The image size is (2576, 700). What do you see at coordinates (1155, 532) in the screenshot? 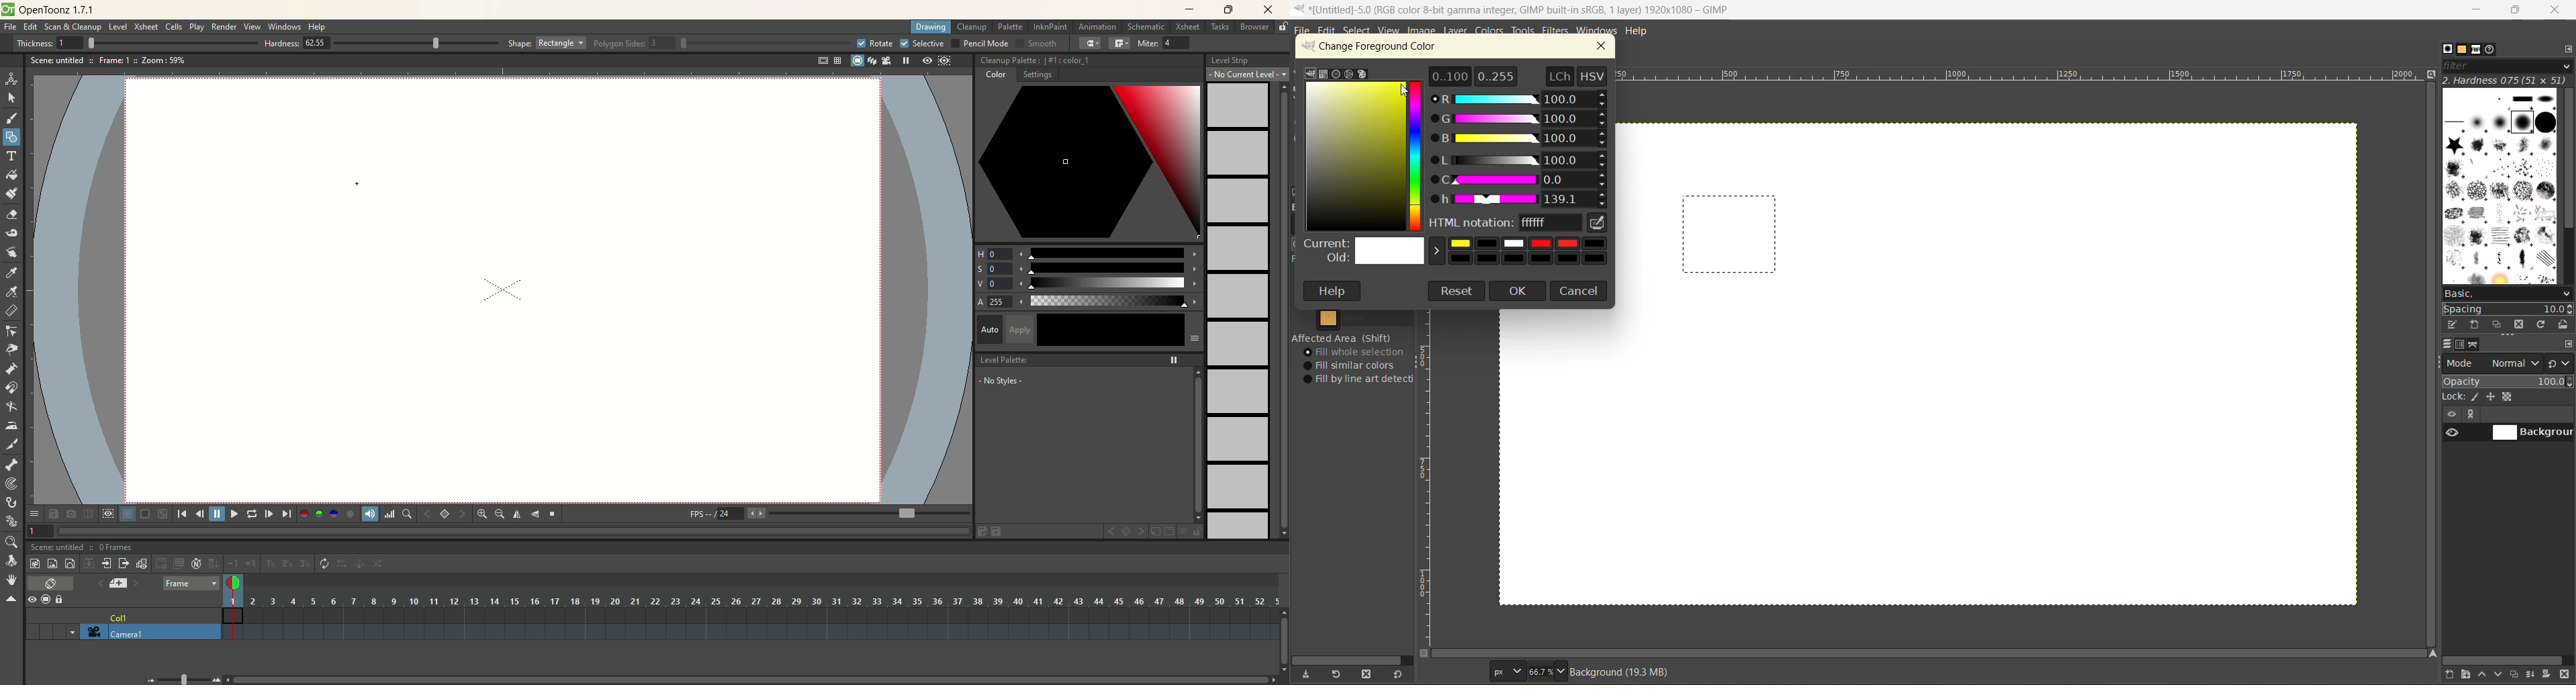
I see `new style` at bounding box center [1155, 532].